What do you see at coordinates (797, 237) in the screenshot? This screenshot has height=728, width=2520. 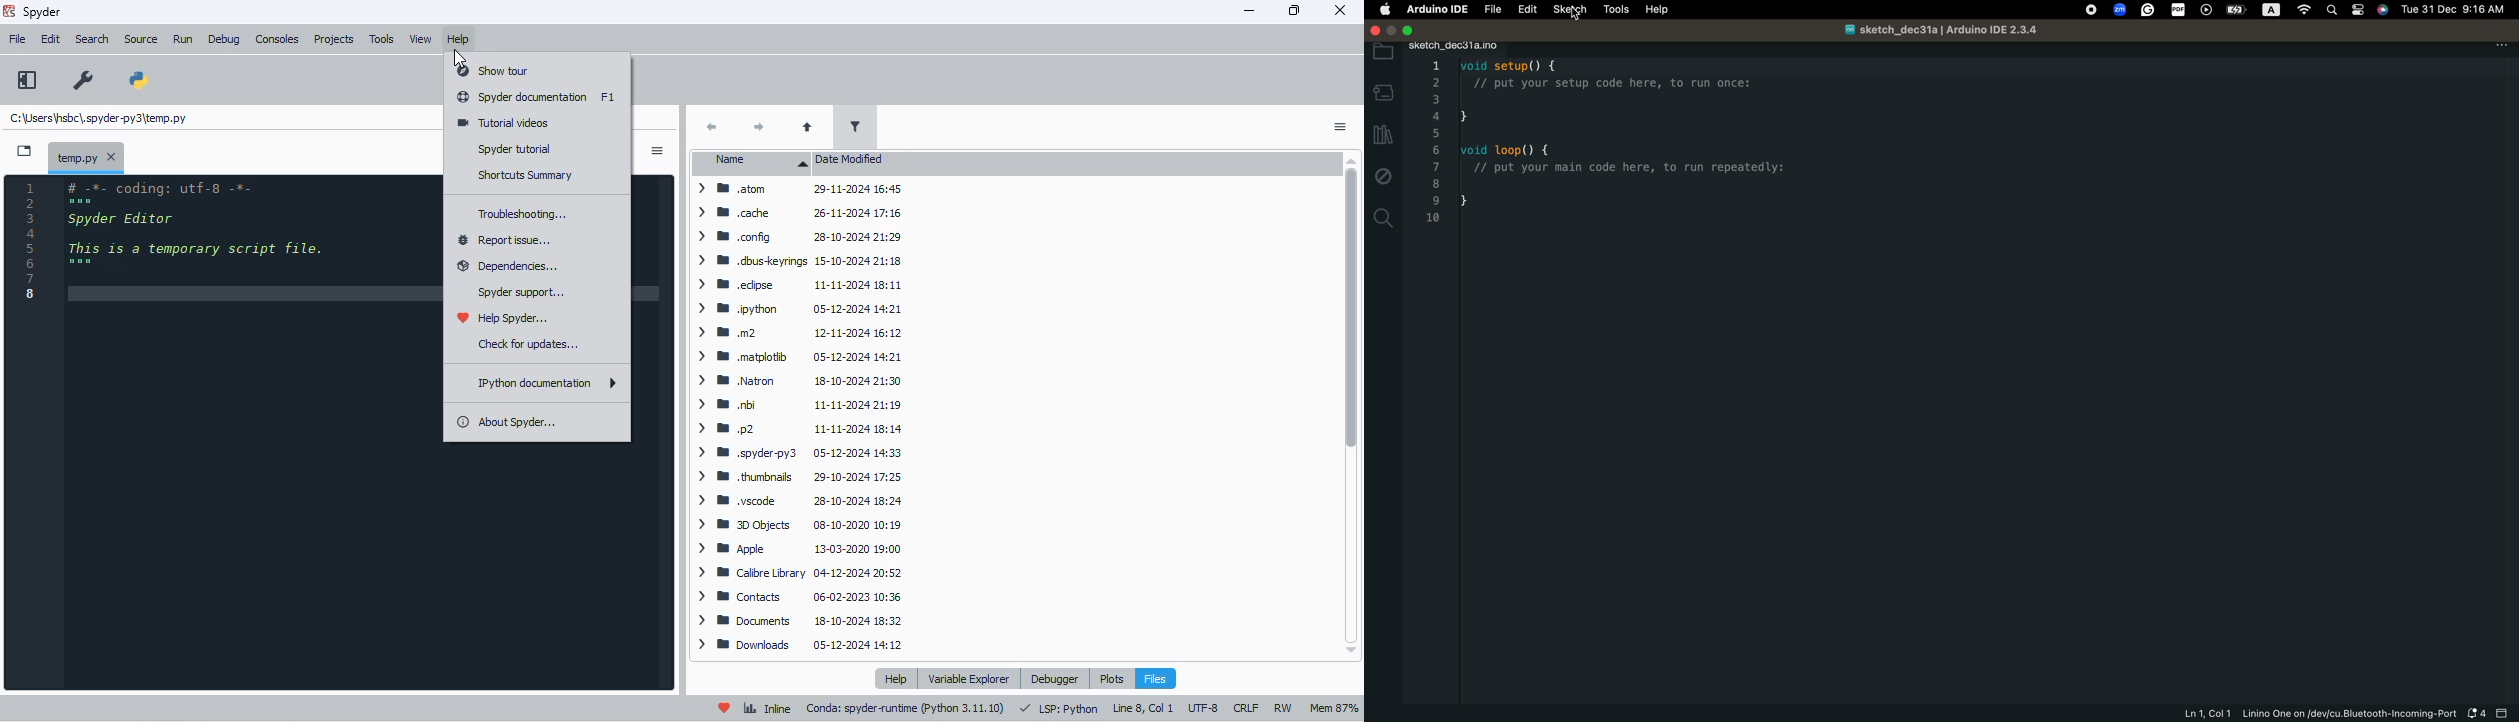 I see `> BB config 28-10-2024 21:29` at bounding box center [797, 237].